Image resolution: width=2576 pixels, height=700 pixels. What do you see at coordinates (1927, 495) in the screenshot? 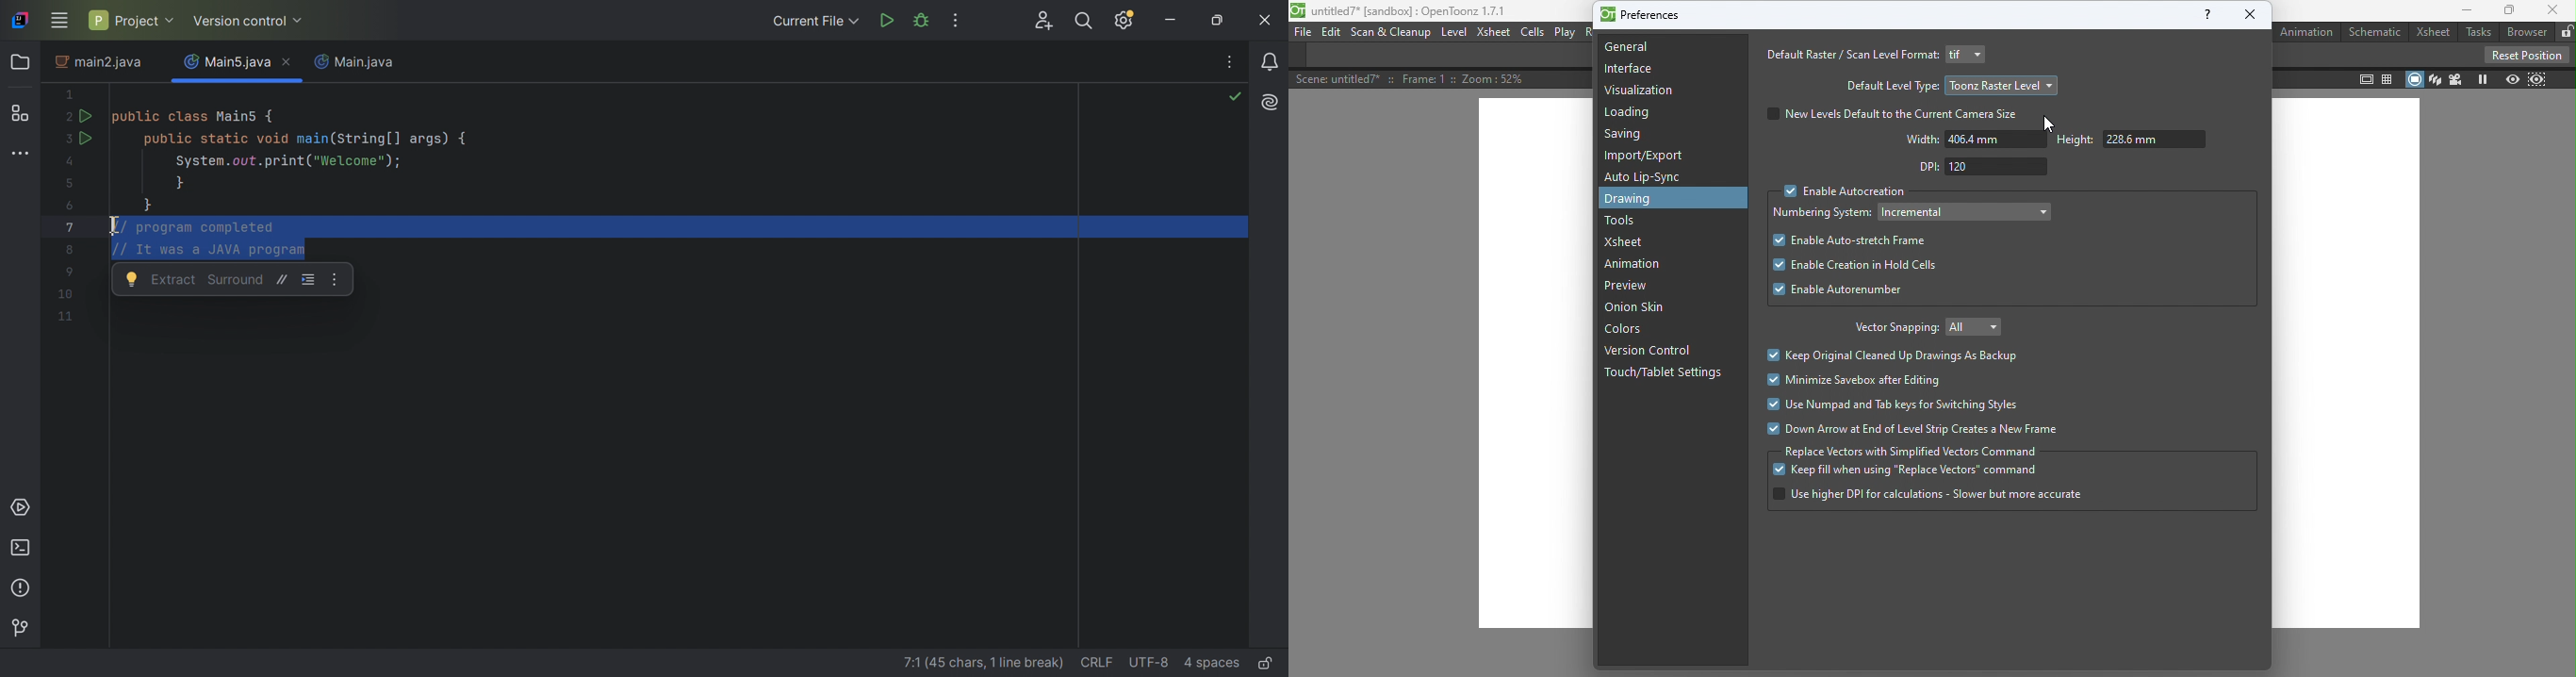
I see `Use higher DPI for calculation- slower but more accurate` at bounding box center [1927, 495].